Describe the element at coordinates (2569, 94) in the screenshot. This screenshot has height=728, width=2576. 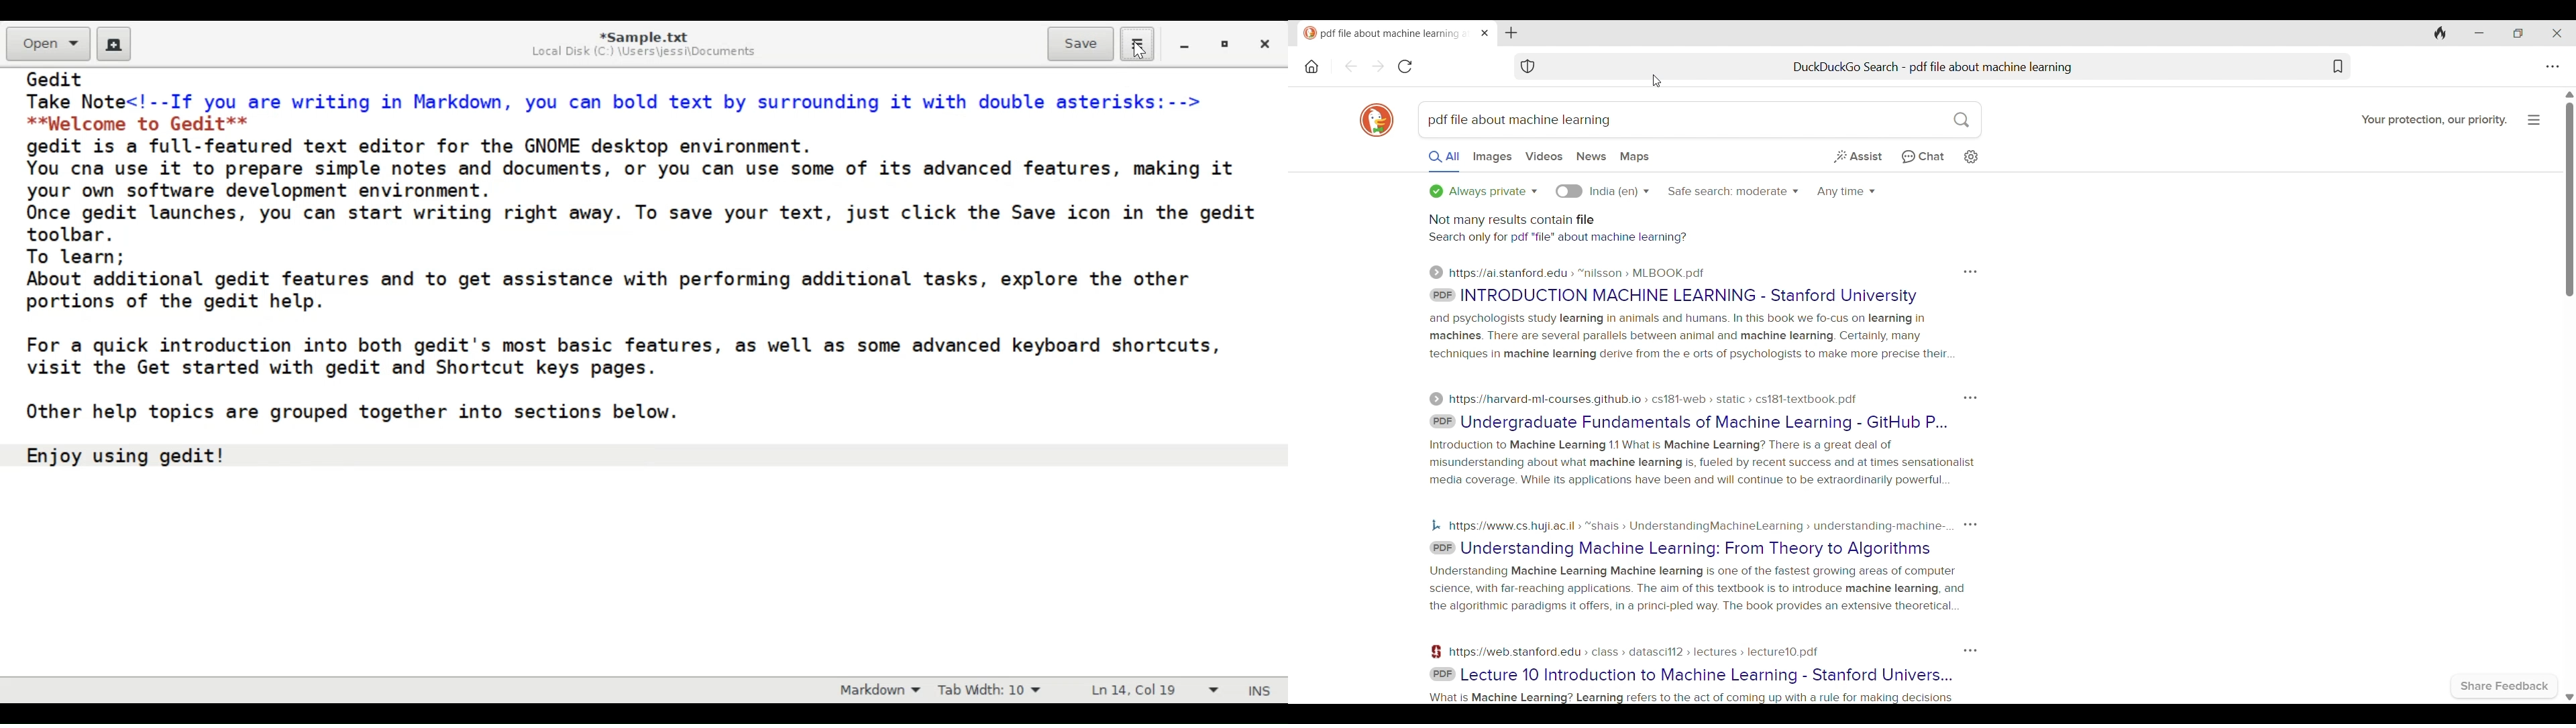
I see `Quick slide to top` at that location.